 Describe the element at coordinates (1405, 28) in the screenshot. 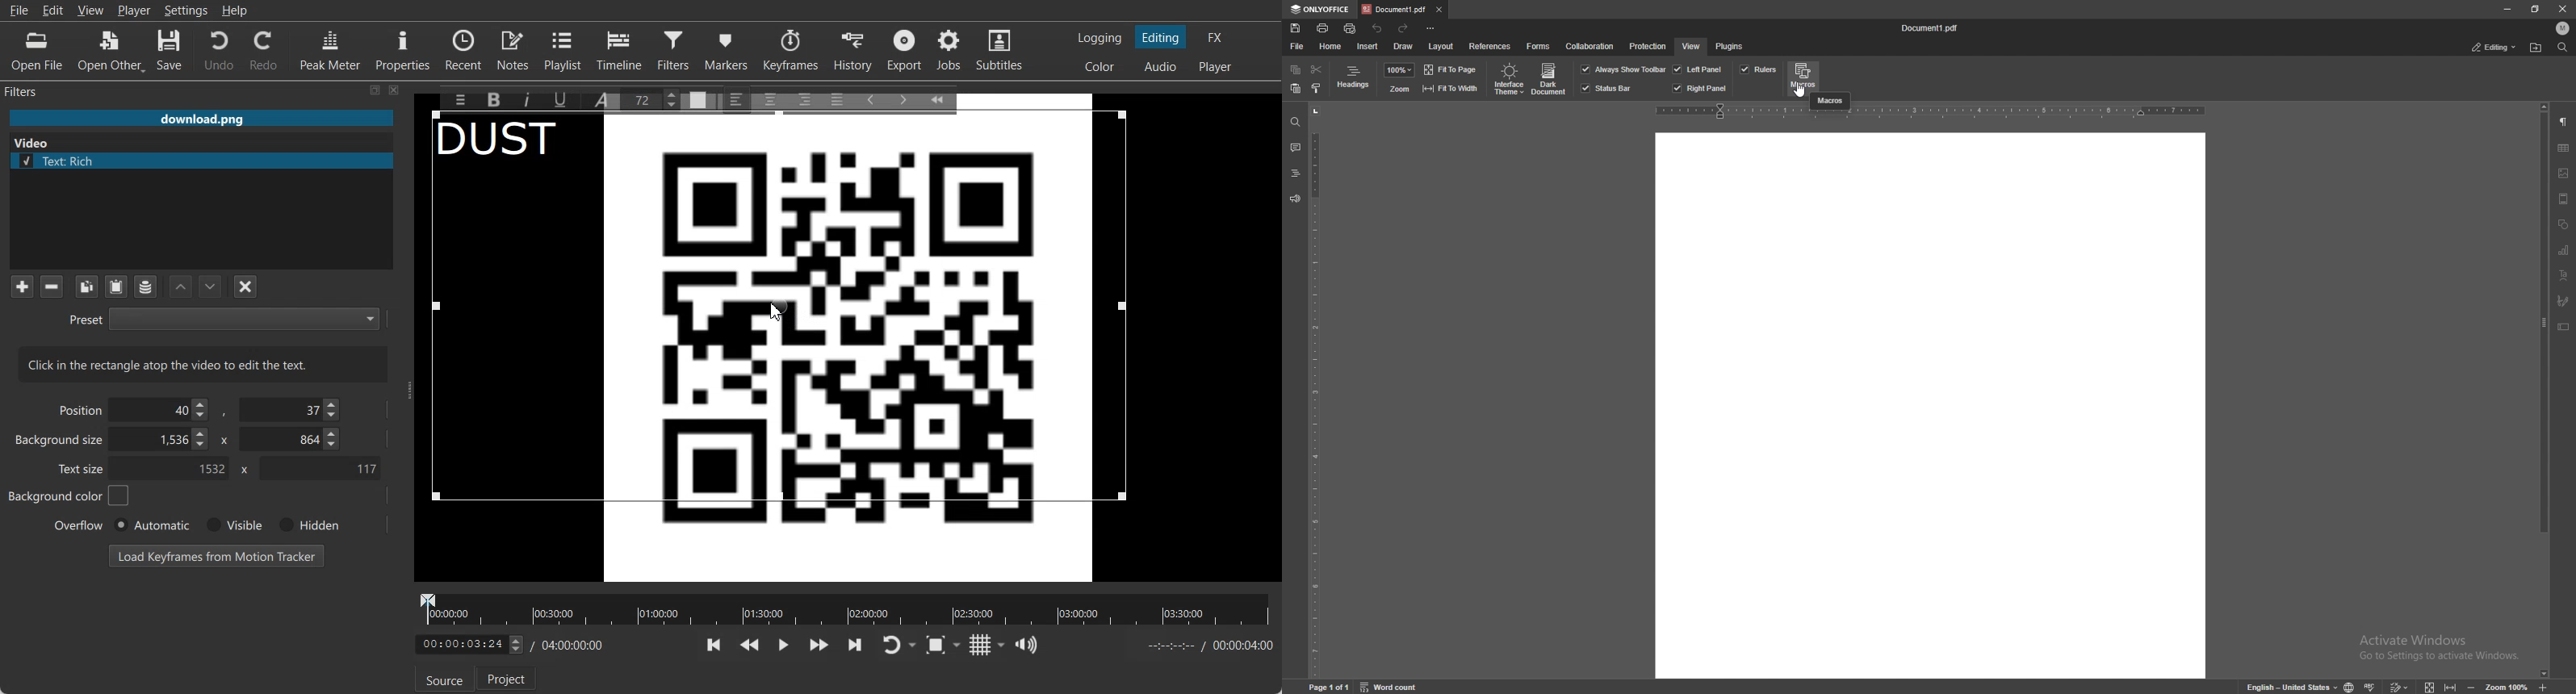

I see `redo` at that location.